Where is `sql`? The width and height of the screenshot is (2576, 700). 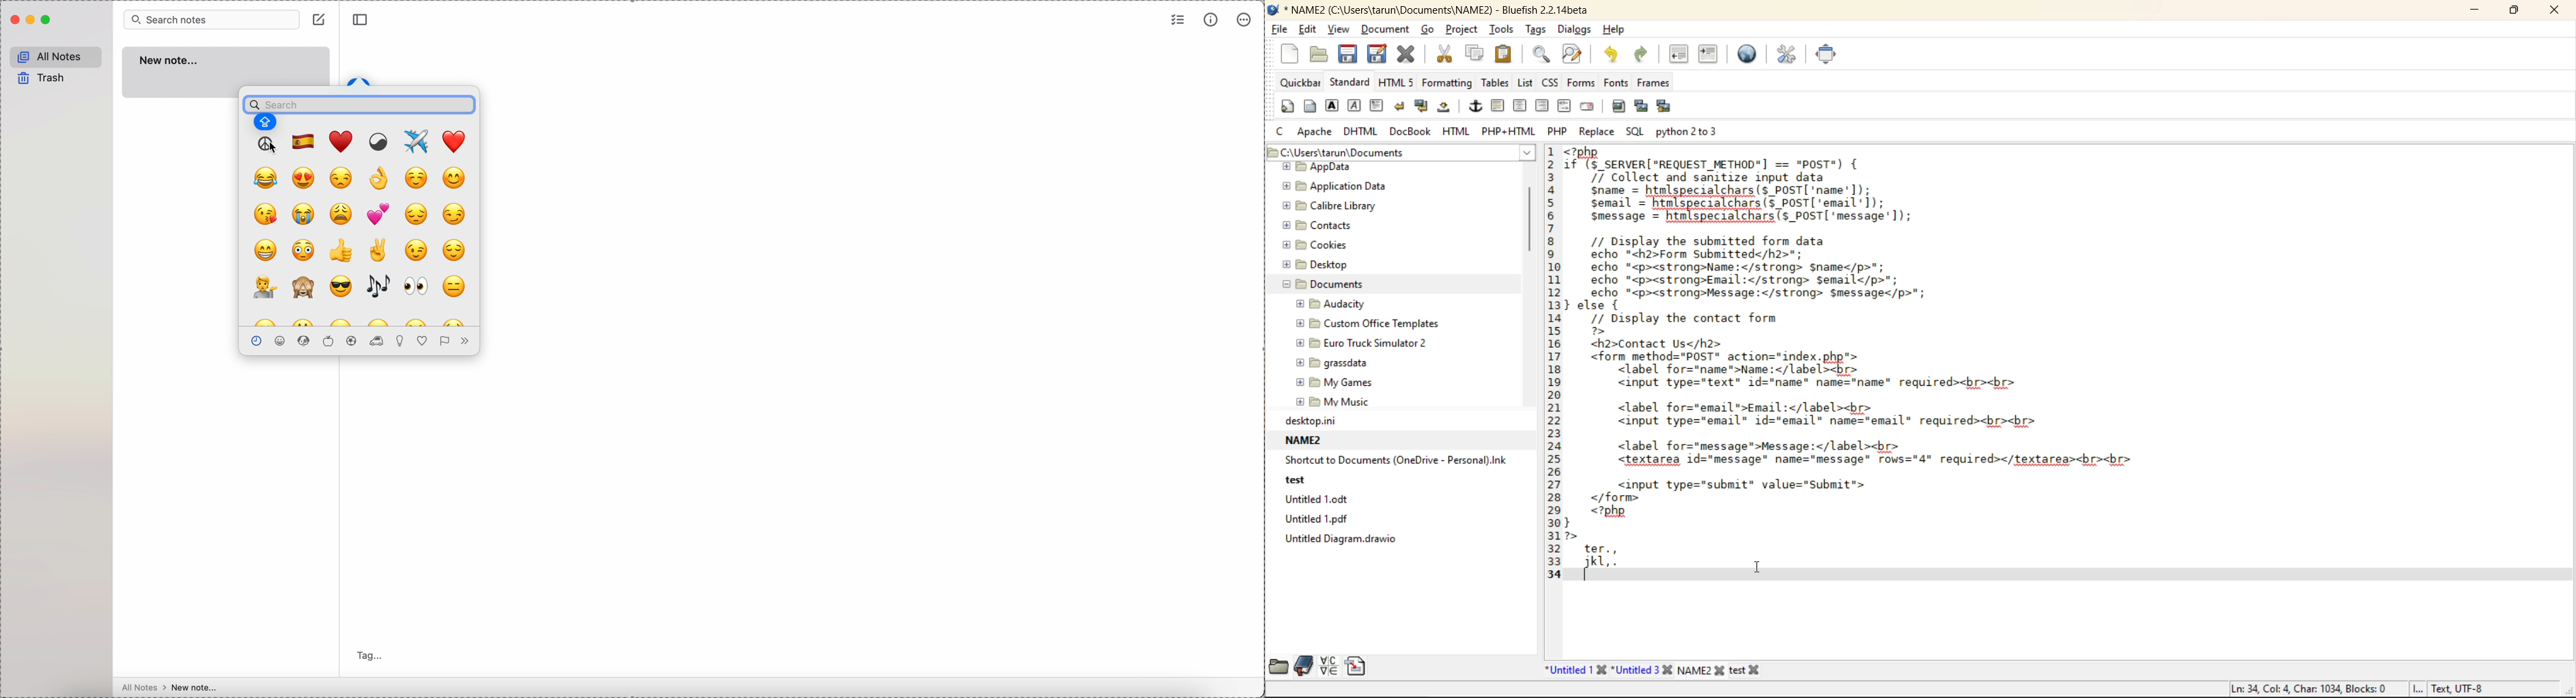
sql is located at coordinates (1634, 134).